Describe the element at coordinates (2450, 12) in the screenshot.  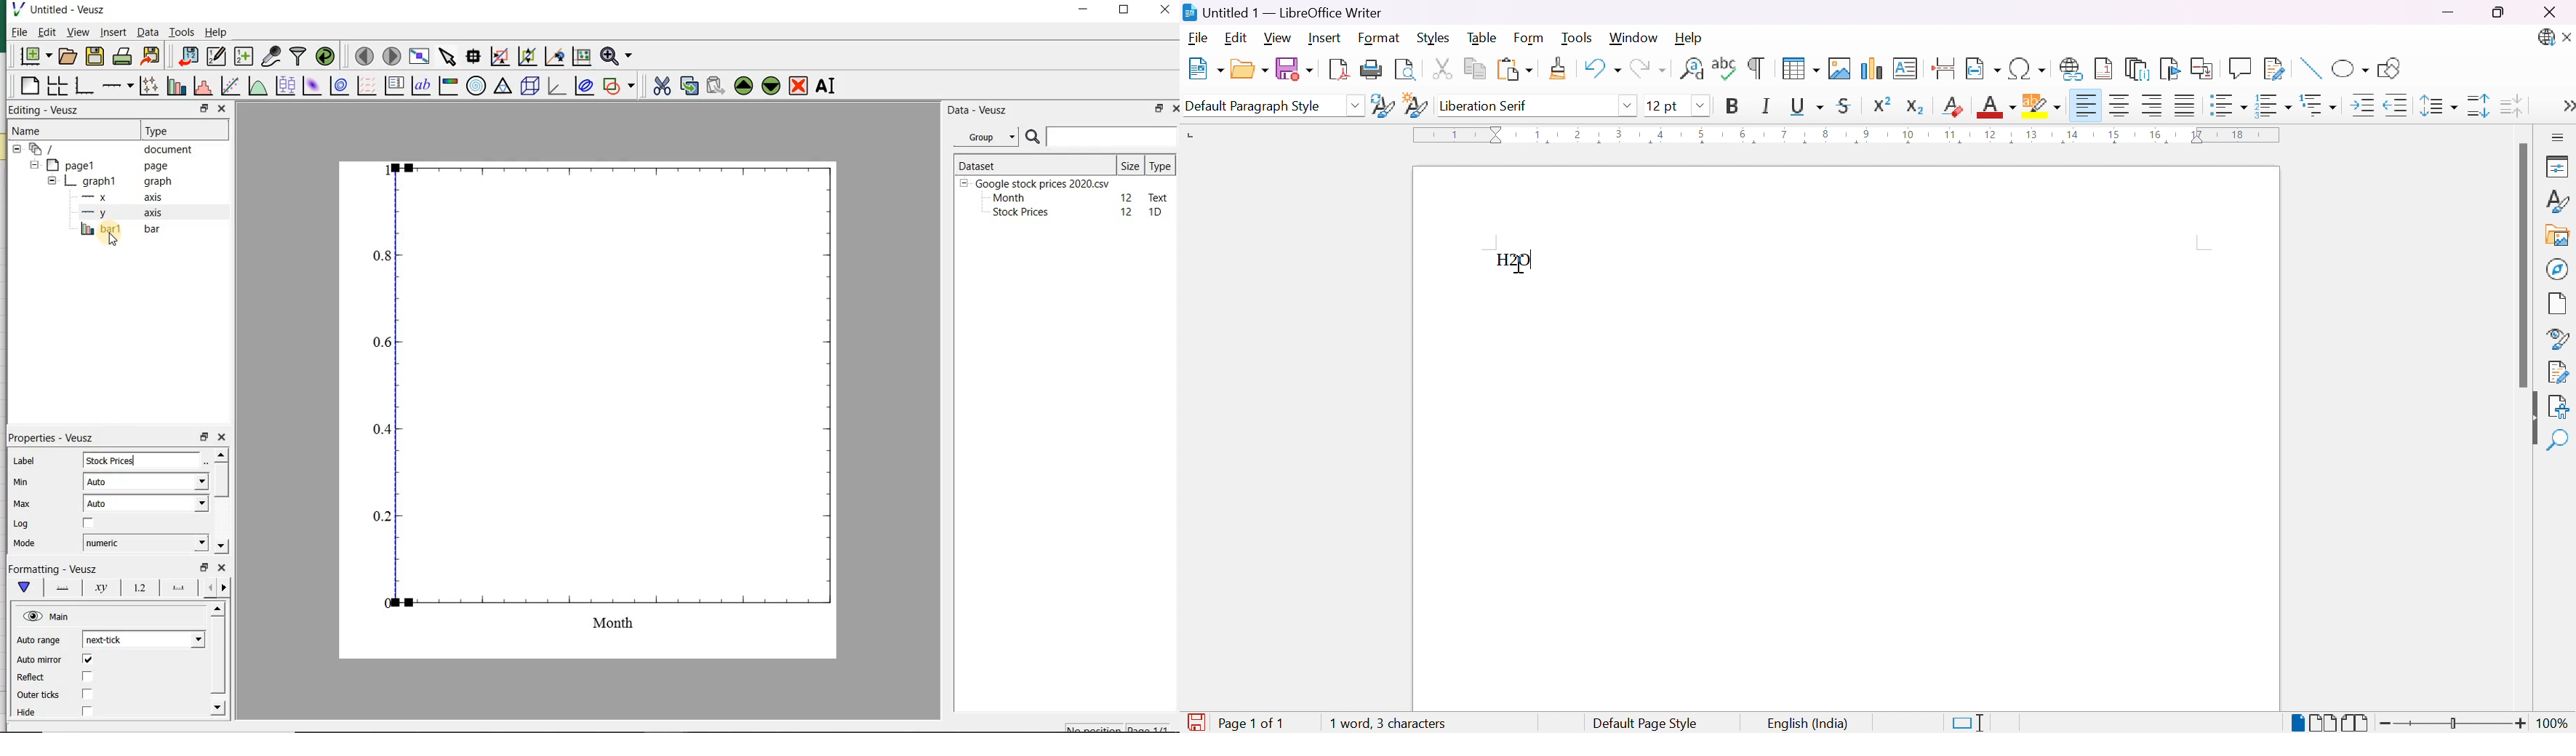
I see `Minimize` at that location.